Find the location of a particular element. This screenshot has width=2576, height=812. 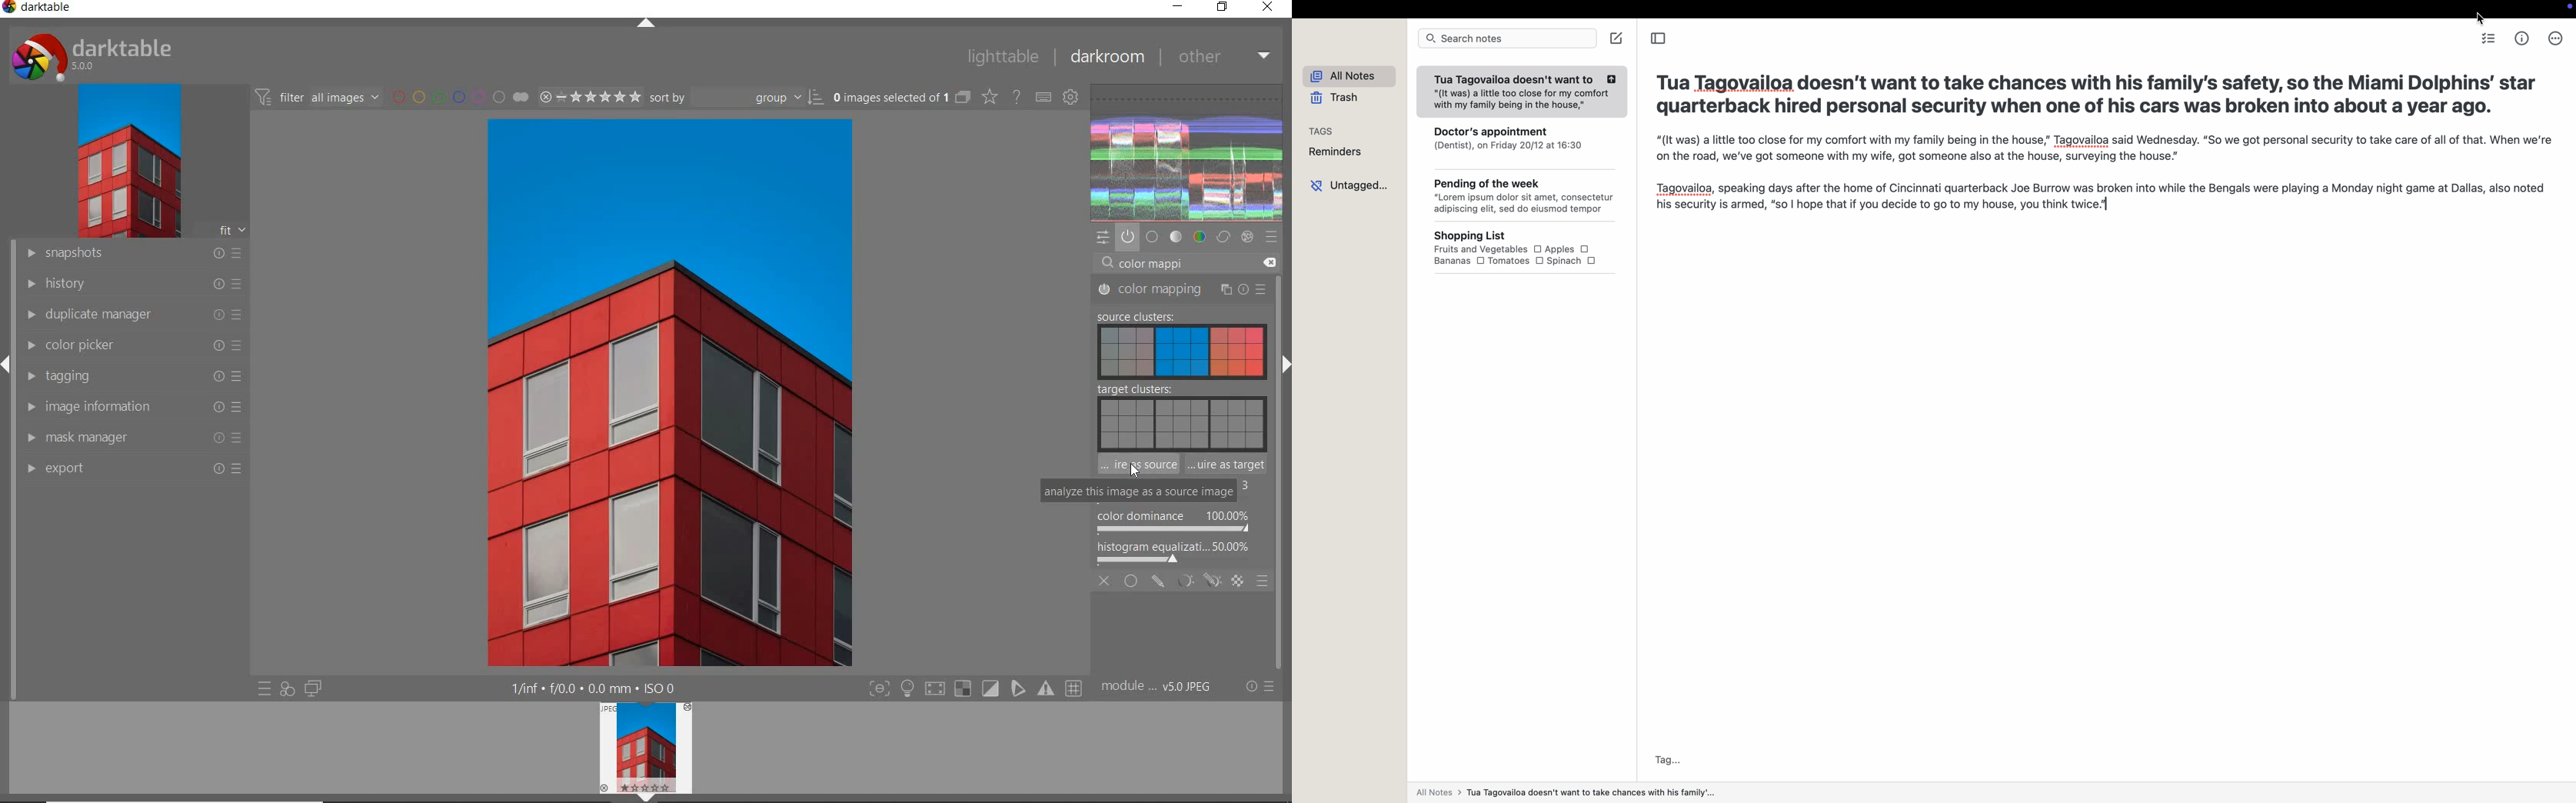

collapsed grouped images is located at coordinates (963, 95).